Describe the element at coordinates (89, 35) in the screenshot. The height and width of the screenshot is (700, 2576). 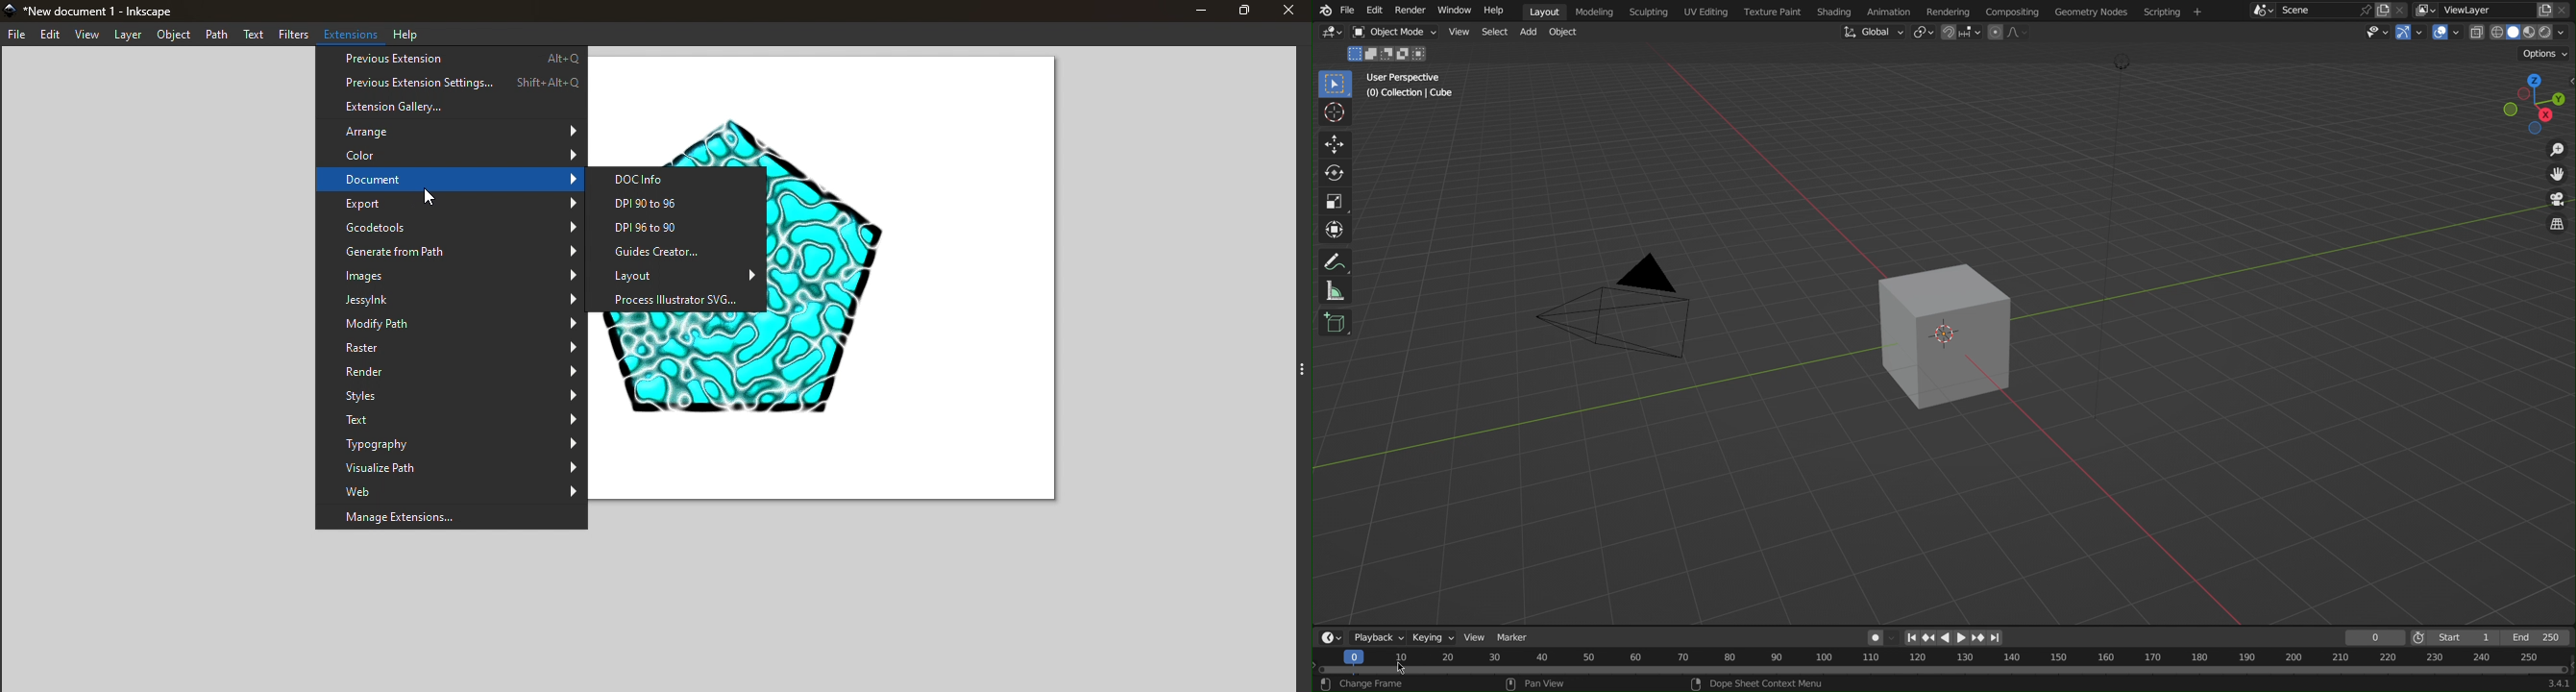
I see `View` at that location.